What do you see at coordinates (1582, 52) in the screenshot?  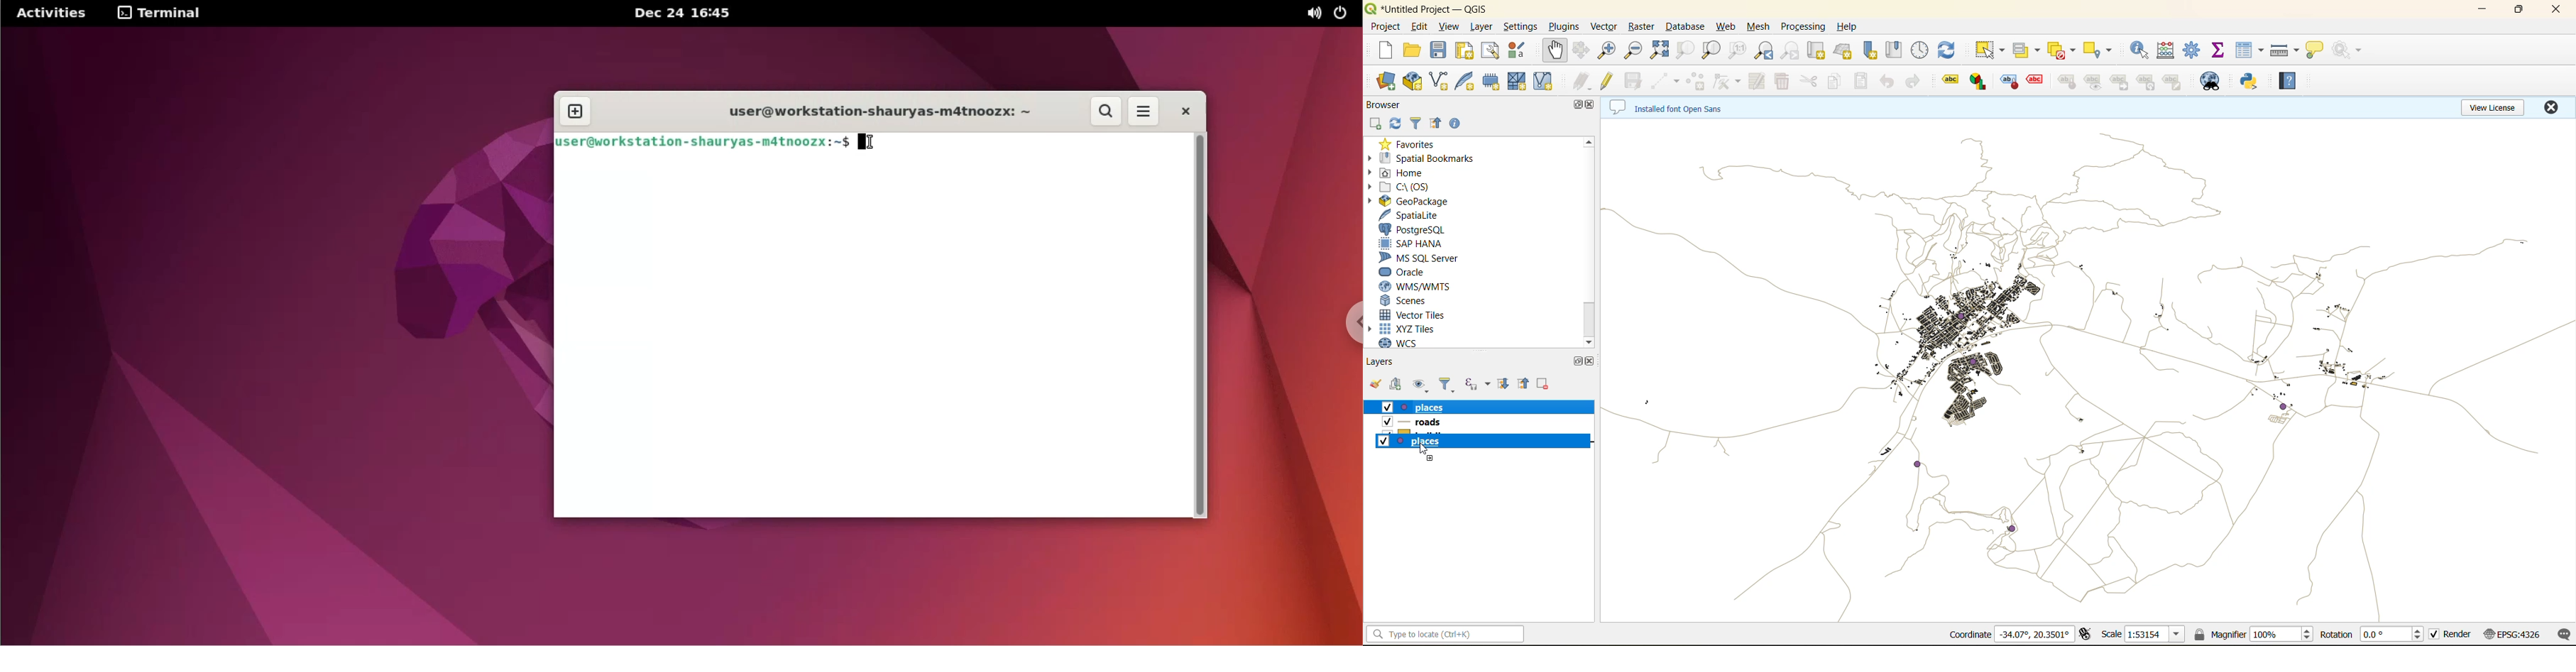 I see `pan to selection` at bounding box center [1582, 52].